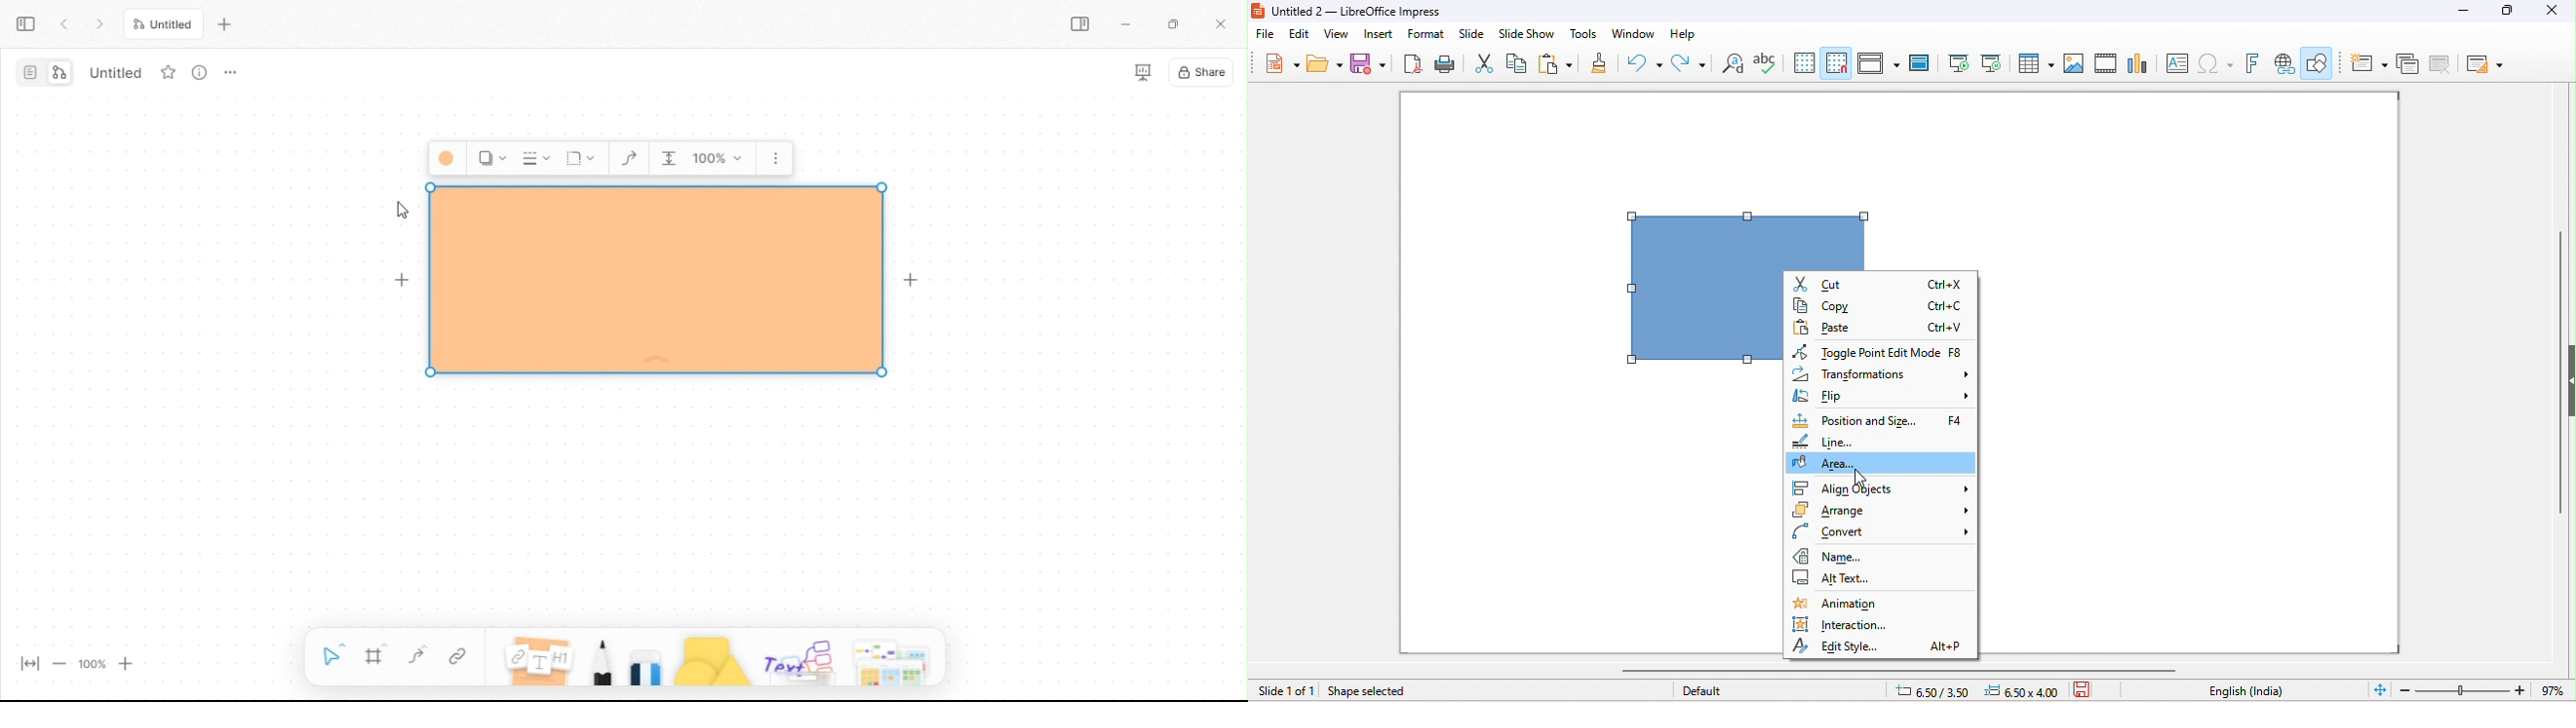 The width and height of the screenshot is (2576, 728). I want to click on open, so click(1325, 63).